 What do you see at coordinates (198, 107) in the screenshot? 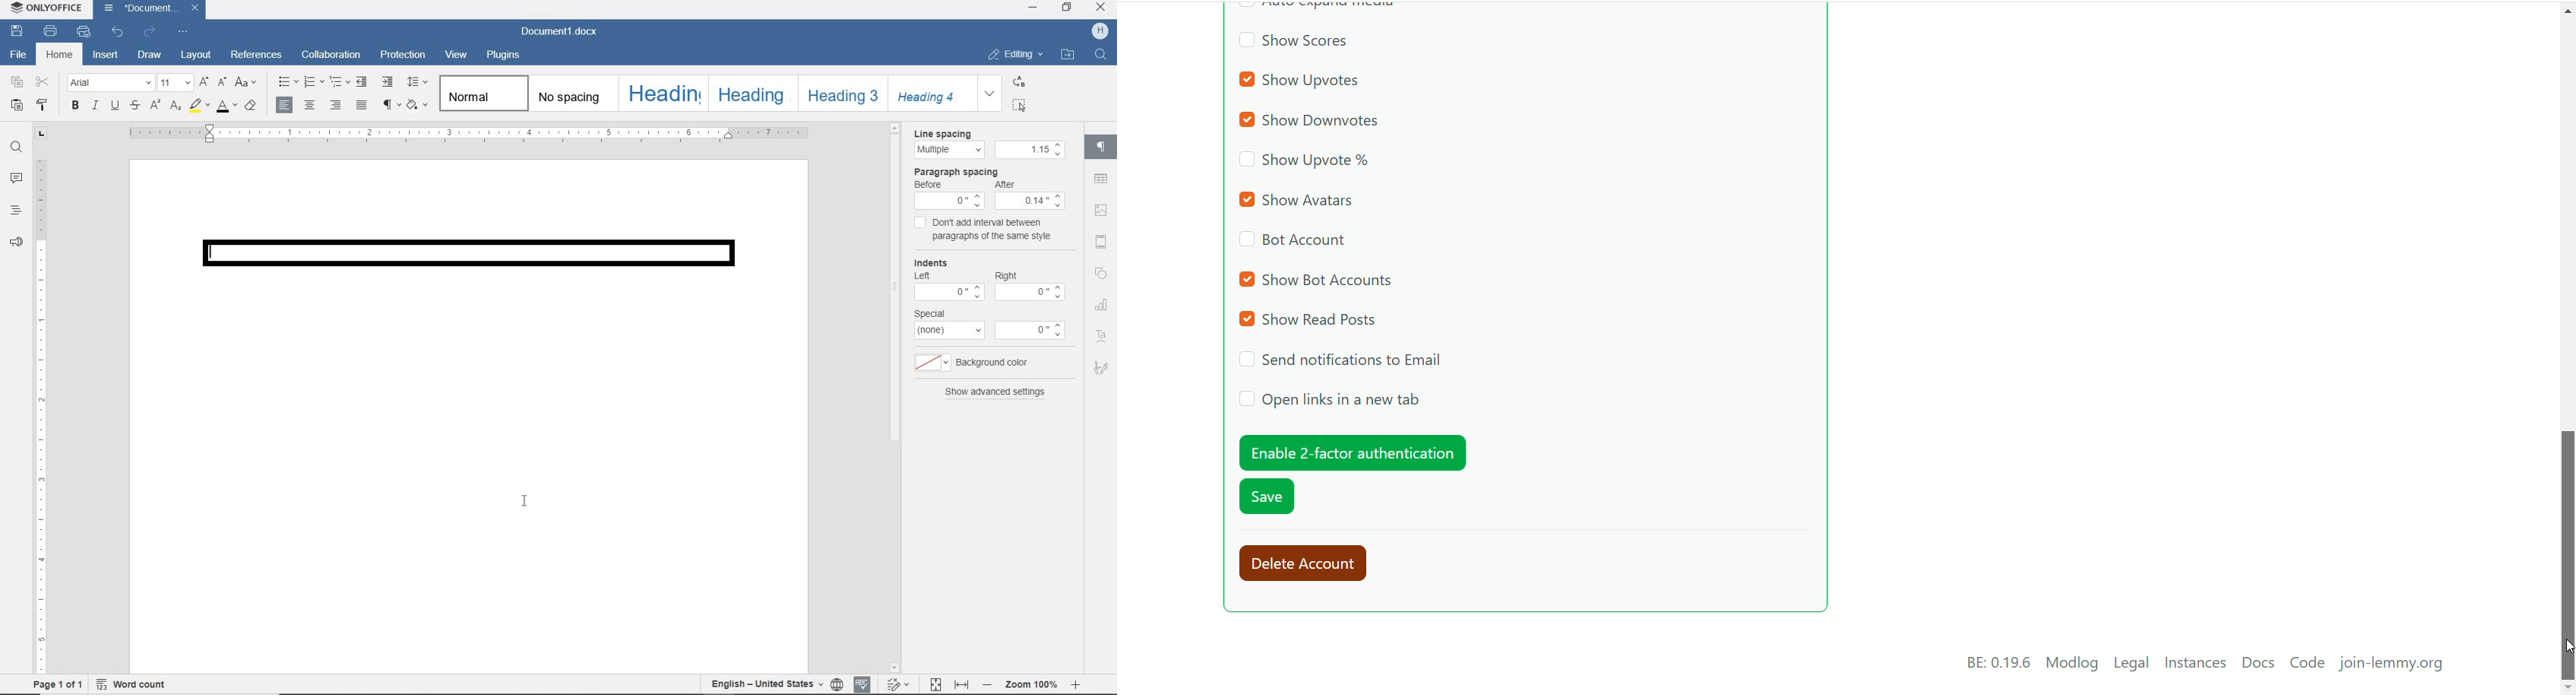
I see `highlight color` at bounding box center [198, 107].